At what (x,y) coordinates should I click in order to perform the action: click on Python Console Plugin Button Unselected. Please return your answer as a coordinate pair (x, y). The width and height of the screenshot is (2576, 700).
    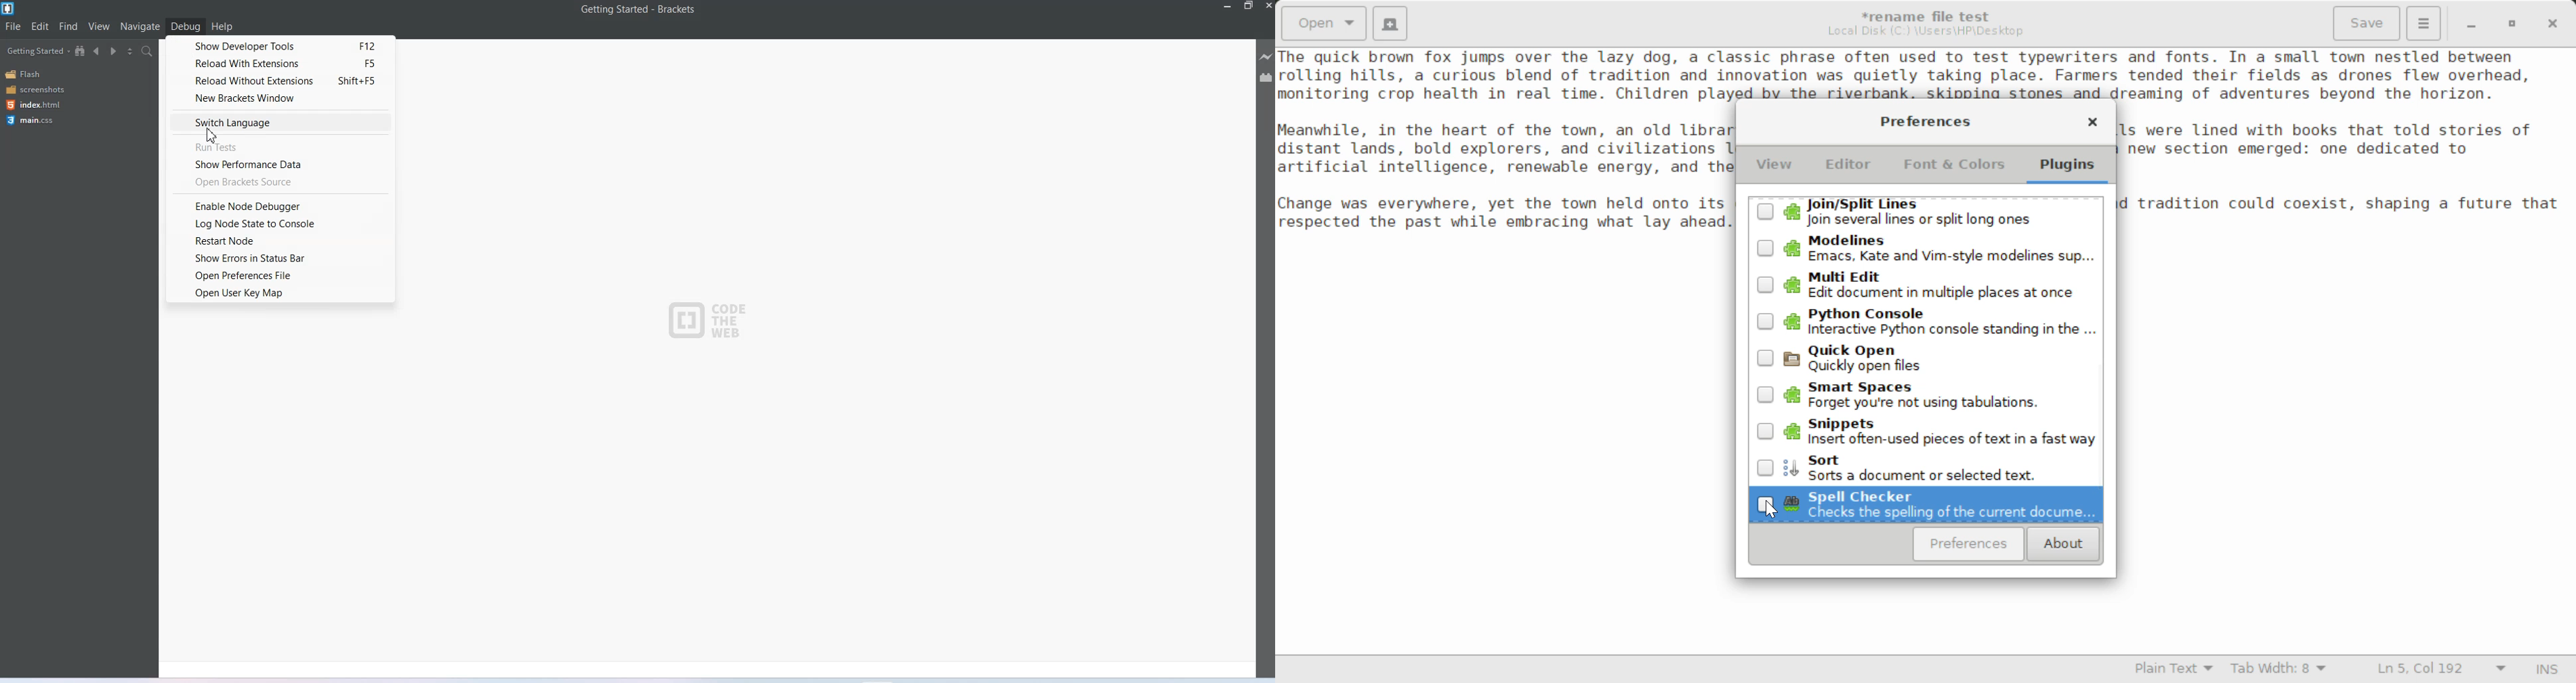
    Looking at the image, I should click on (1926, 323).